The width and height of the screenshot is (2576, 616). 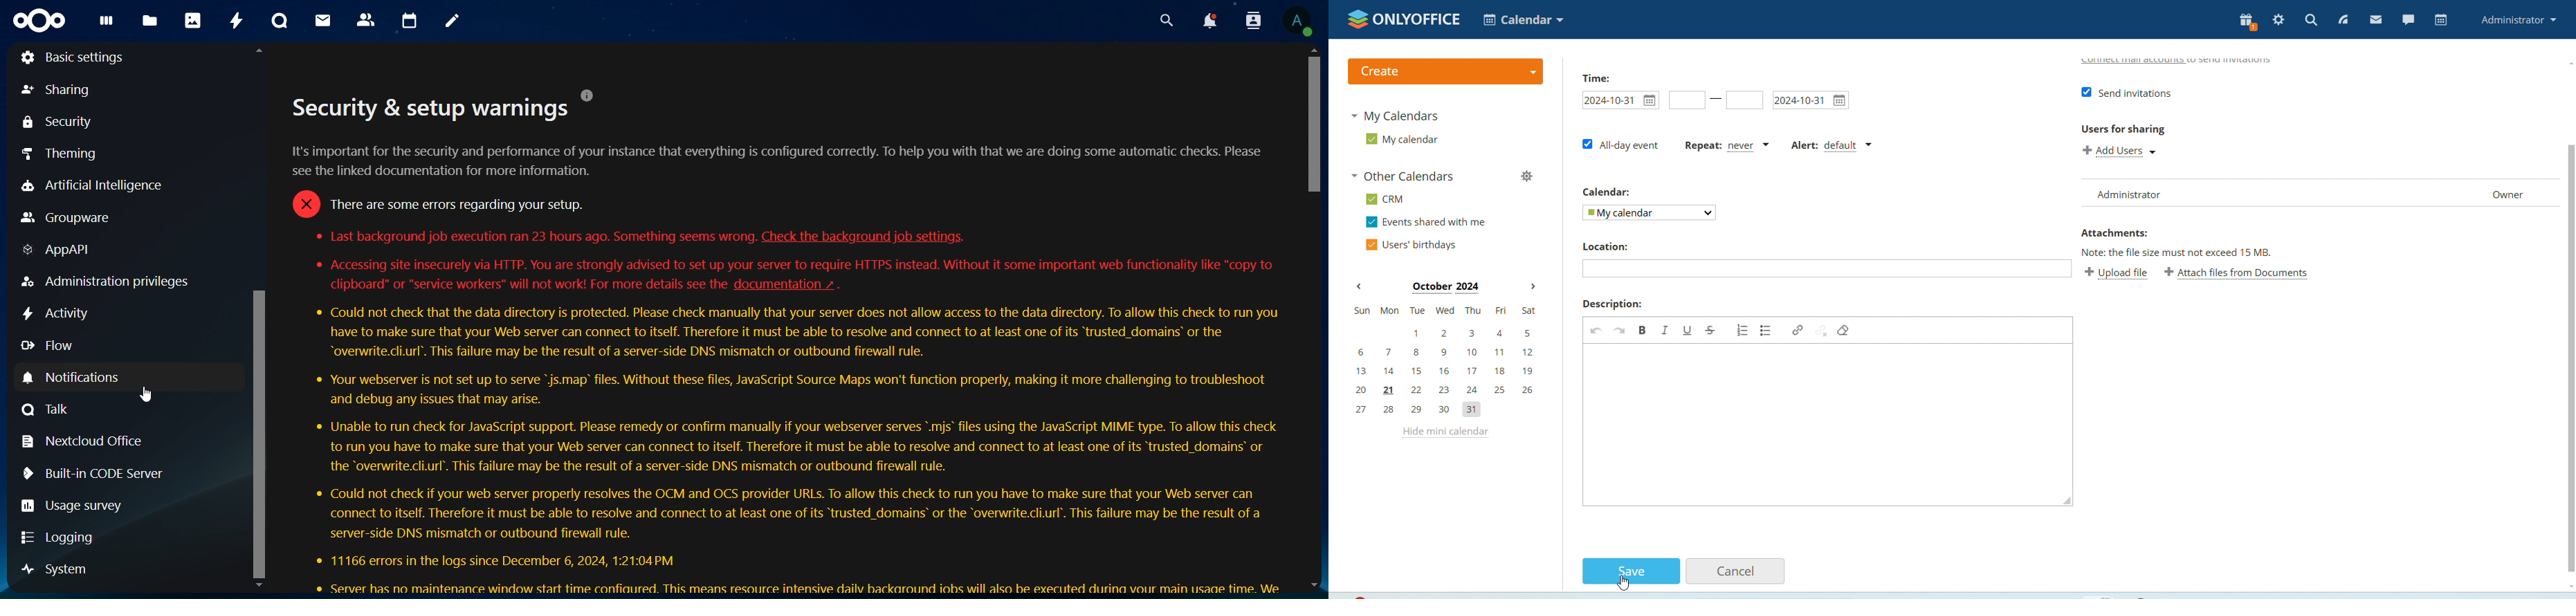 What do you see at coordinates (71, 58) in the screenshot?
I see `basic settings` at bounding box center [71, 58].